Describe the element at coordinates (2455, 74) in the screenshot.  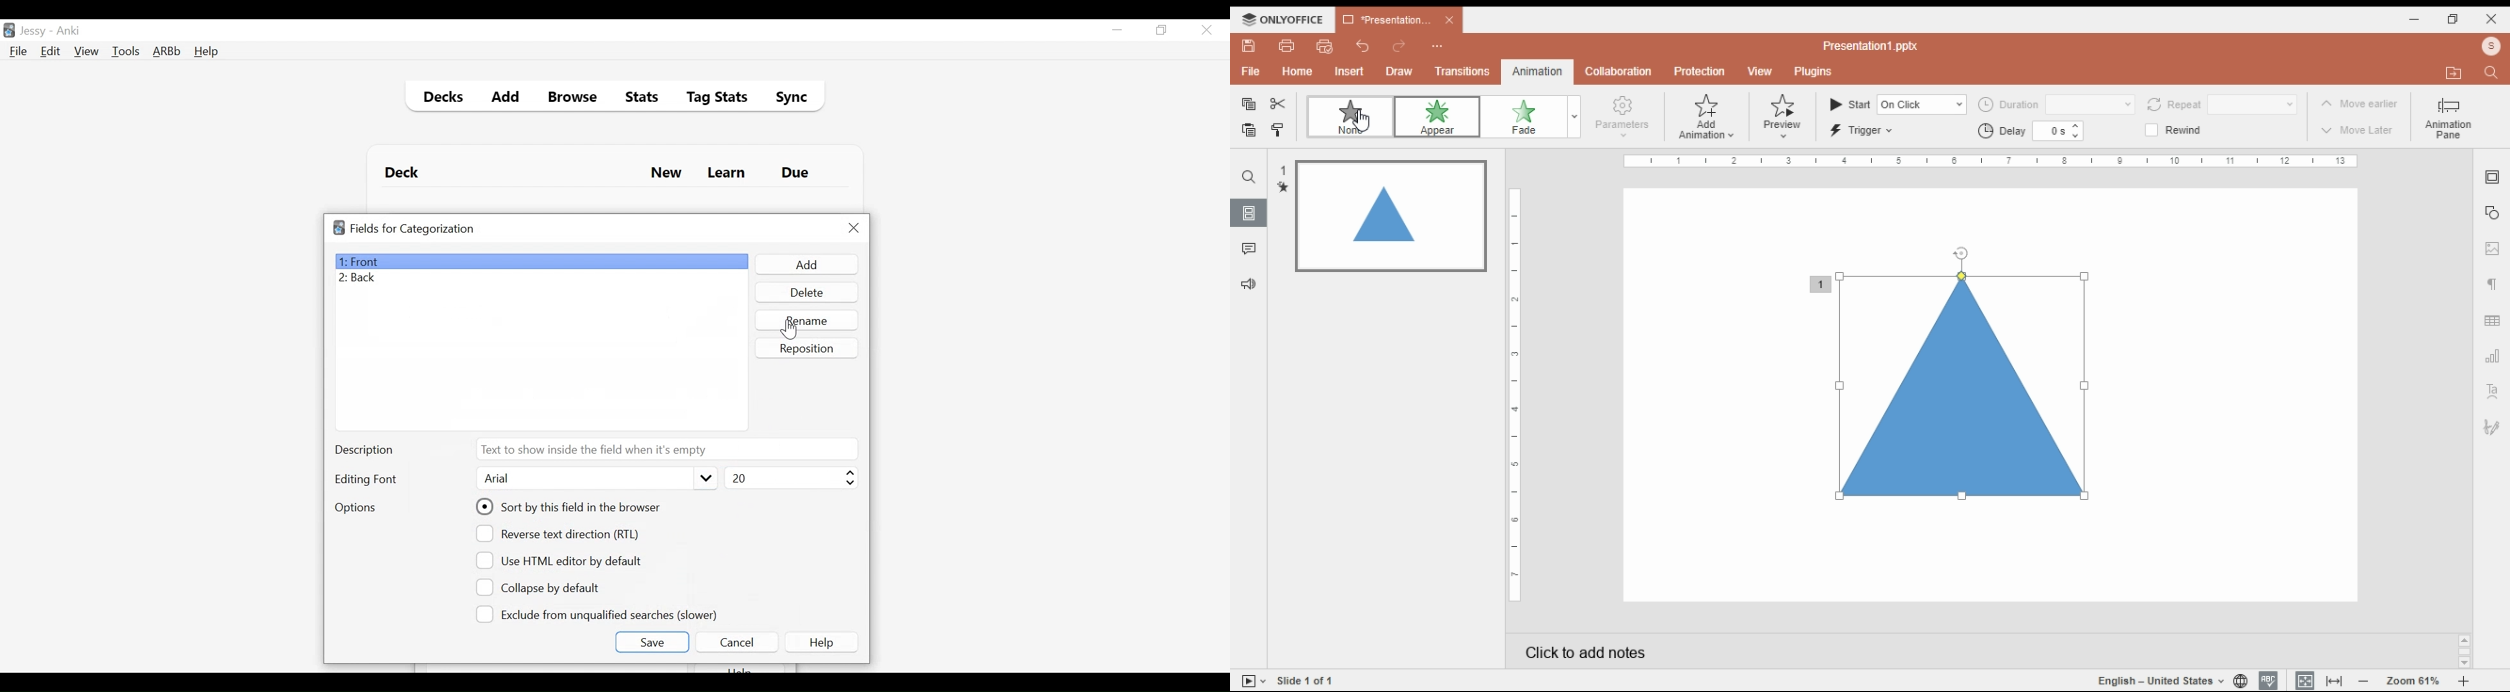
I see `open file location` at that location.